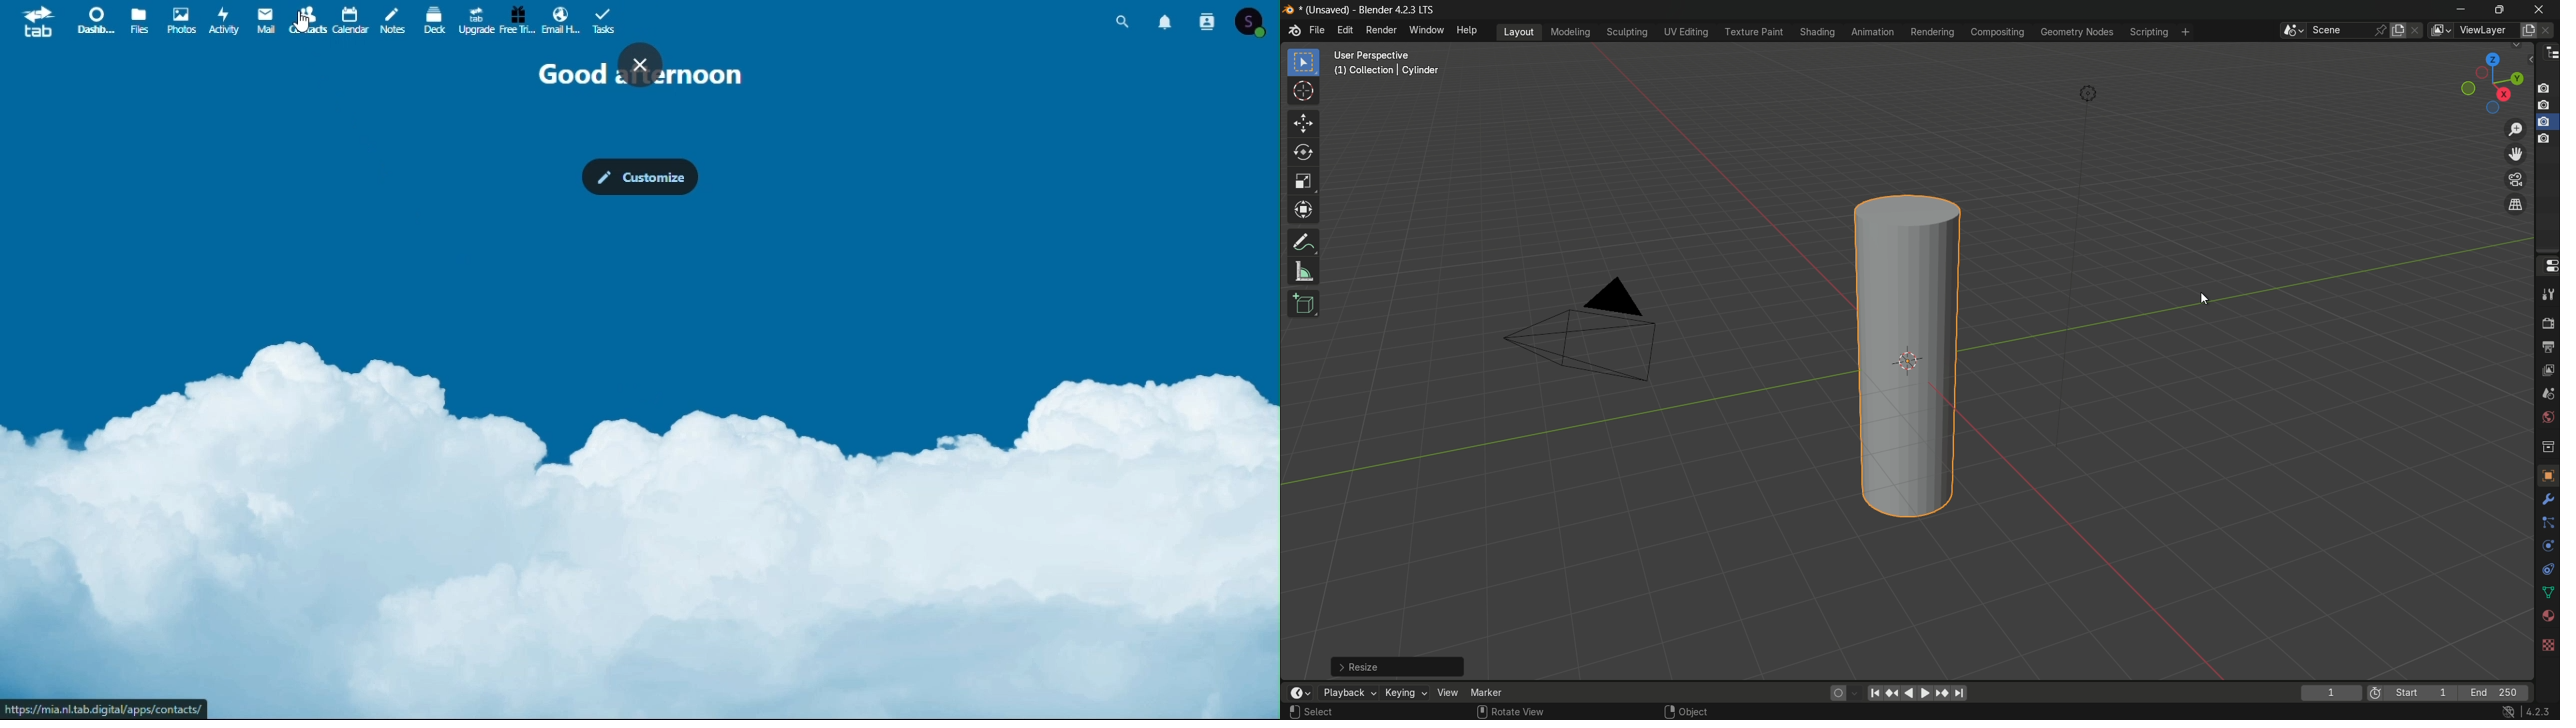  I want to click on object, so click(2547, 475).